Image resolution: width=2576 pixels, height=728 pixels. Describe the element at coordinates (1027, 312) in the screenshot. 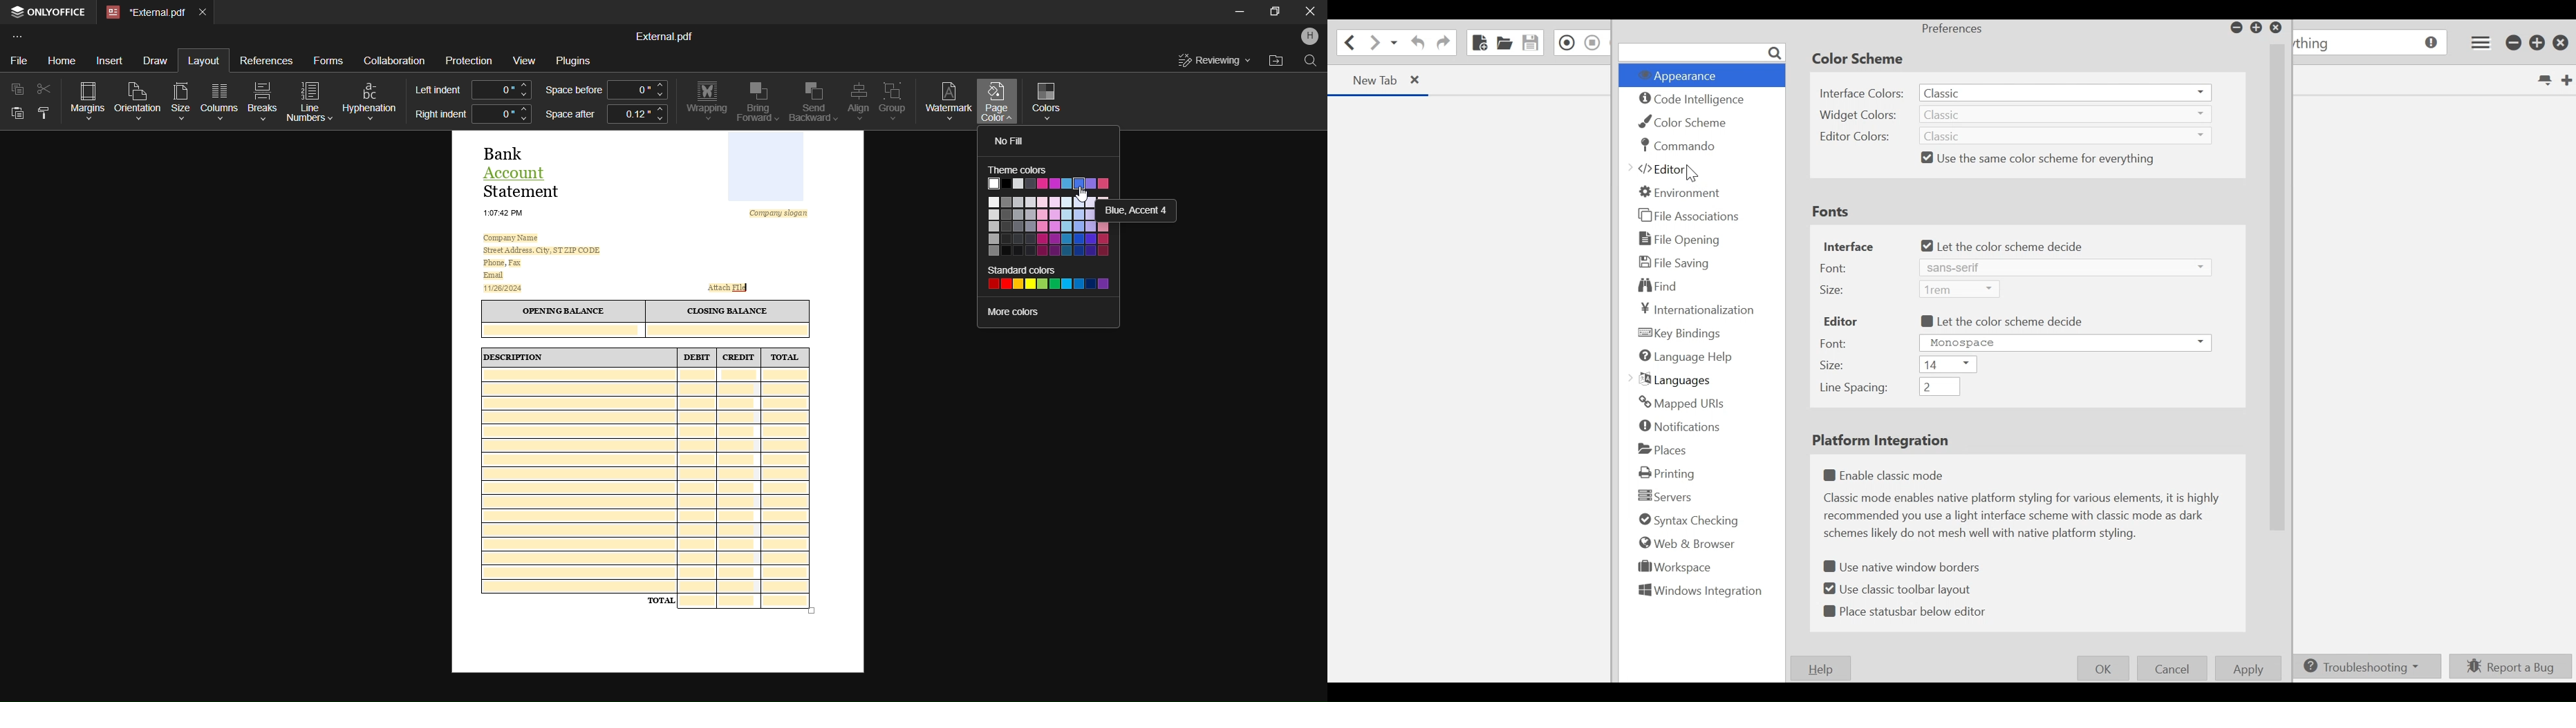

I see `More Colors` at that location.